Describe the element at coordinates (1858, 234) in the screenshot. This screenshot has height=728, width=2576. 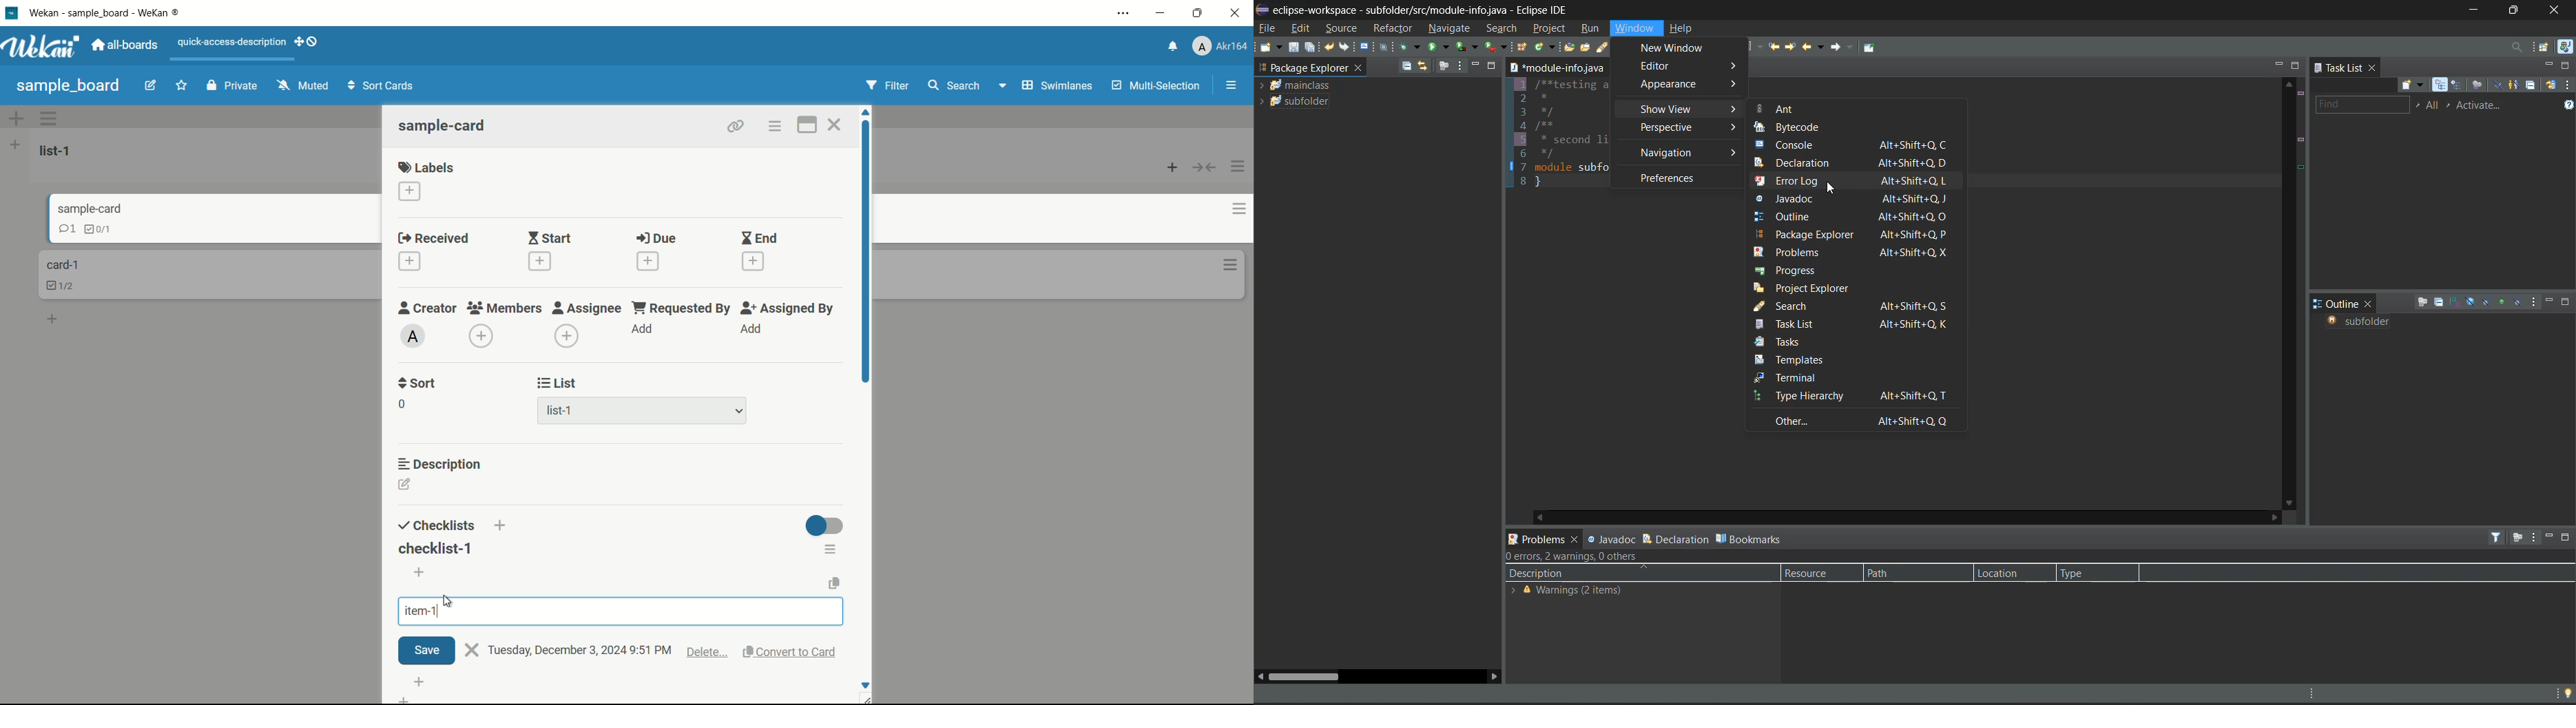
I see `package explorer` at that location.